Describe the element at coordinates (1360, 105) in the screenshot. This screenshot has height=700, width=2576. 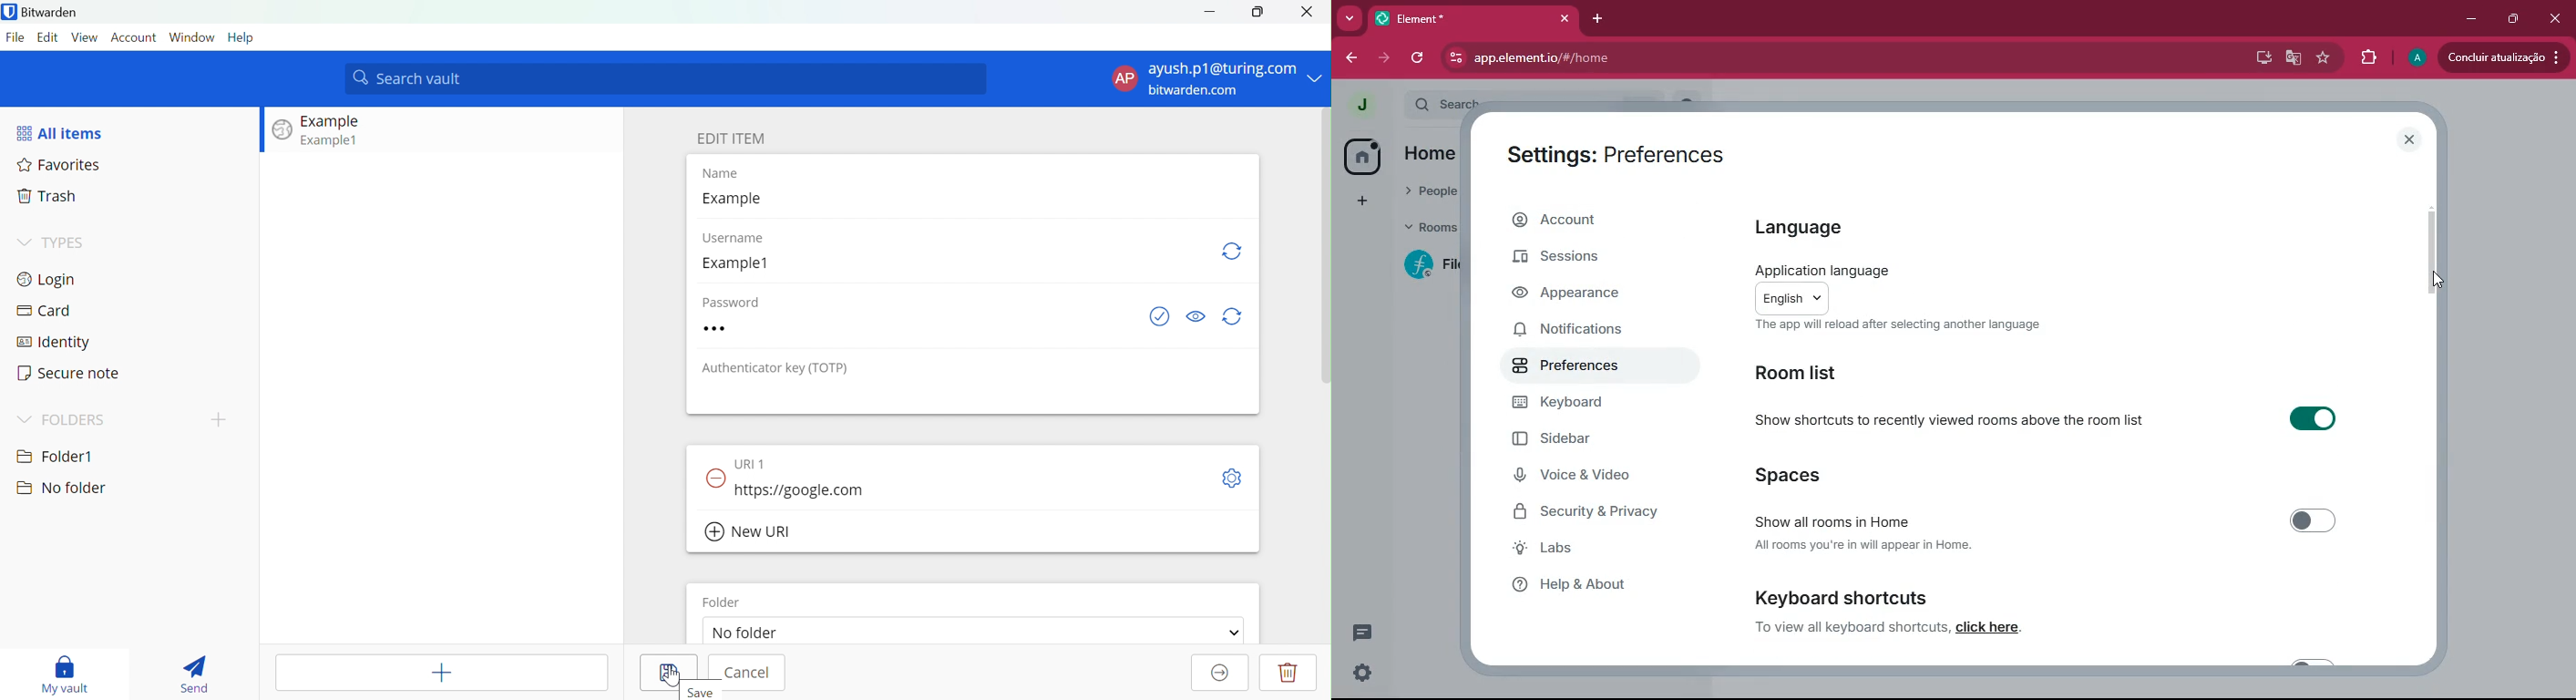
I see `profile picture` at that location.